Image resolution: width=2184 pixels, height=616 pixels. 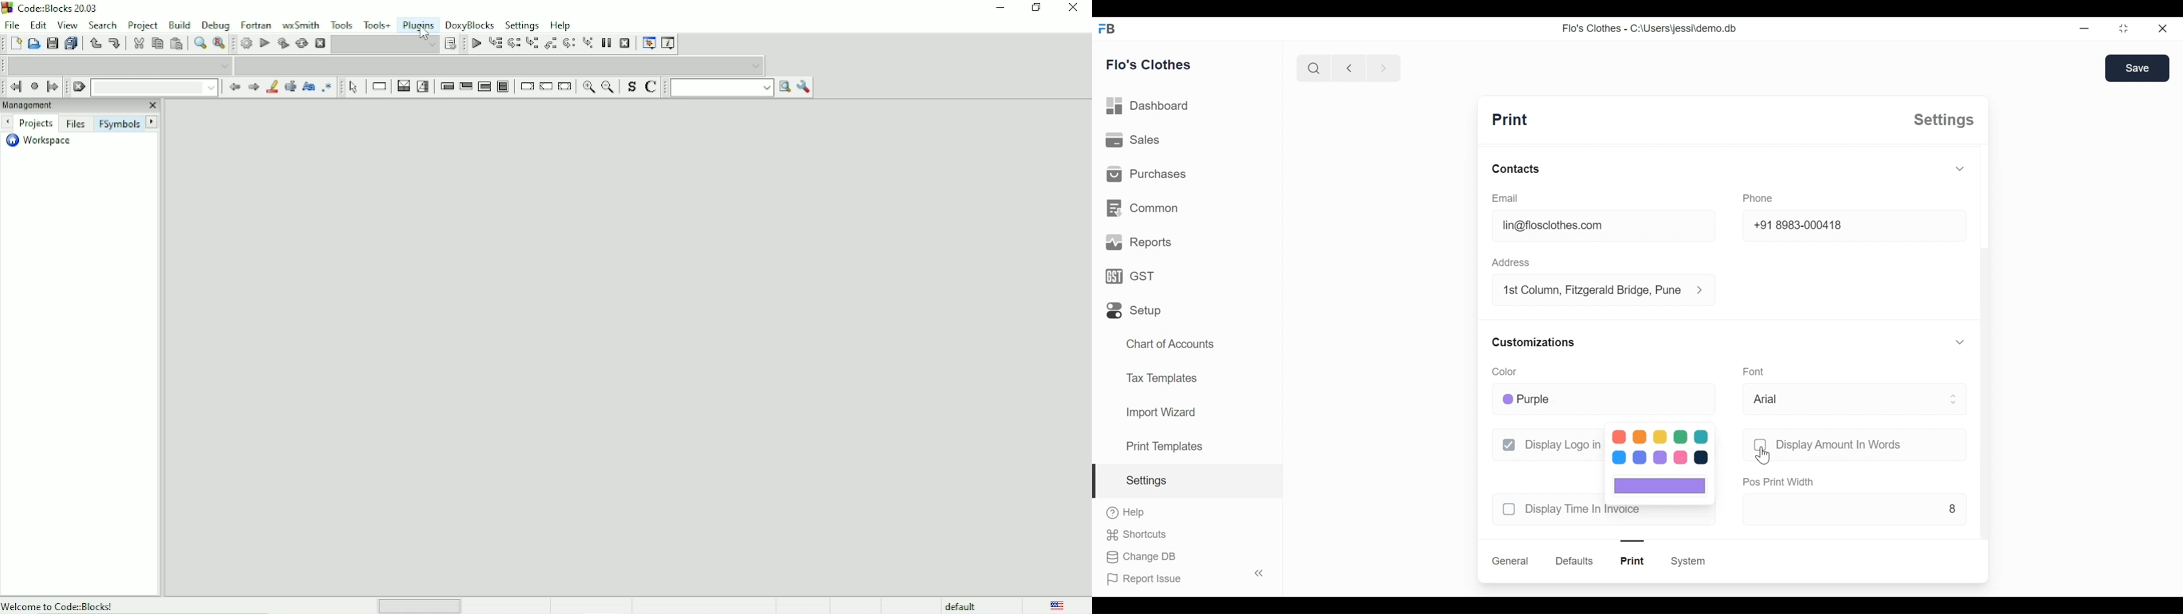 What do you see at coordinates (1661, 486) in the screenshot?
I see `current color` at bounding box center [1661, 486].